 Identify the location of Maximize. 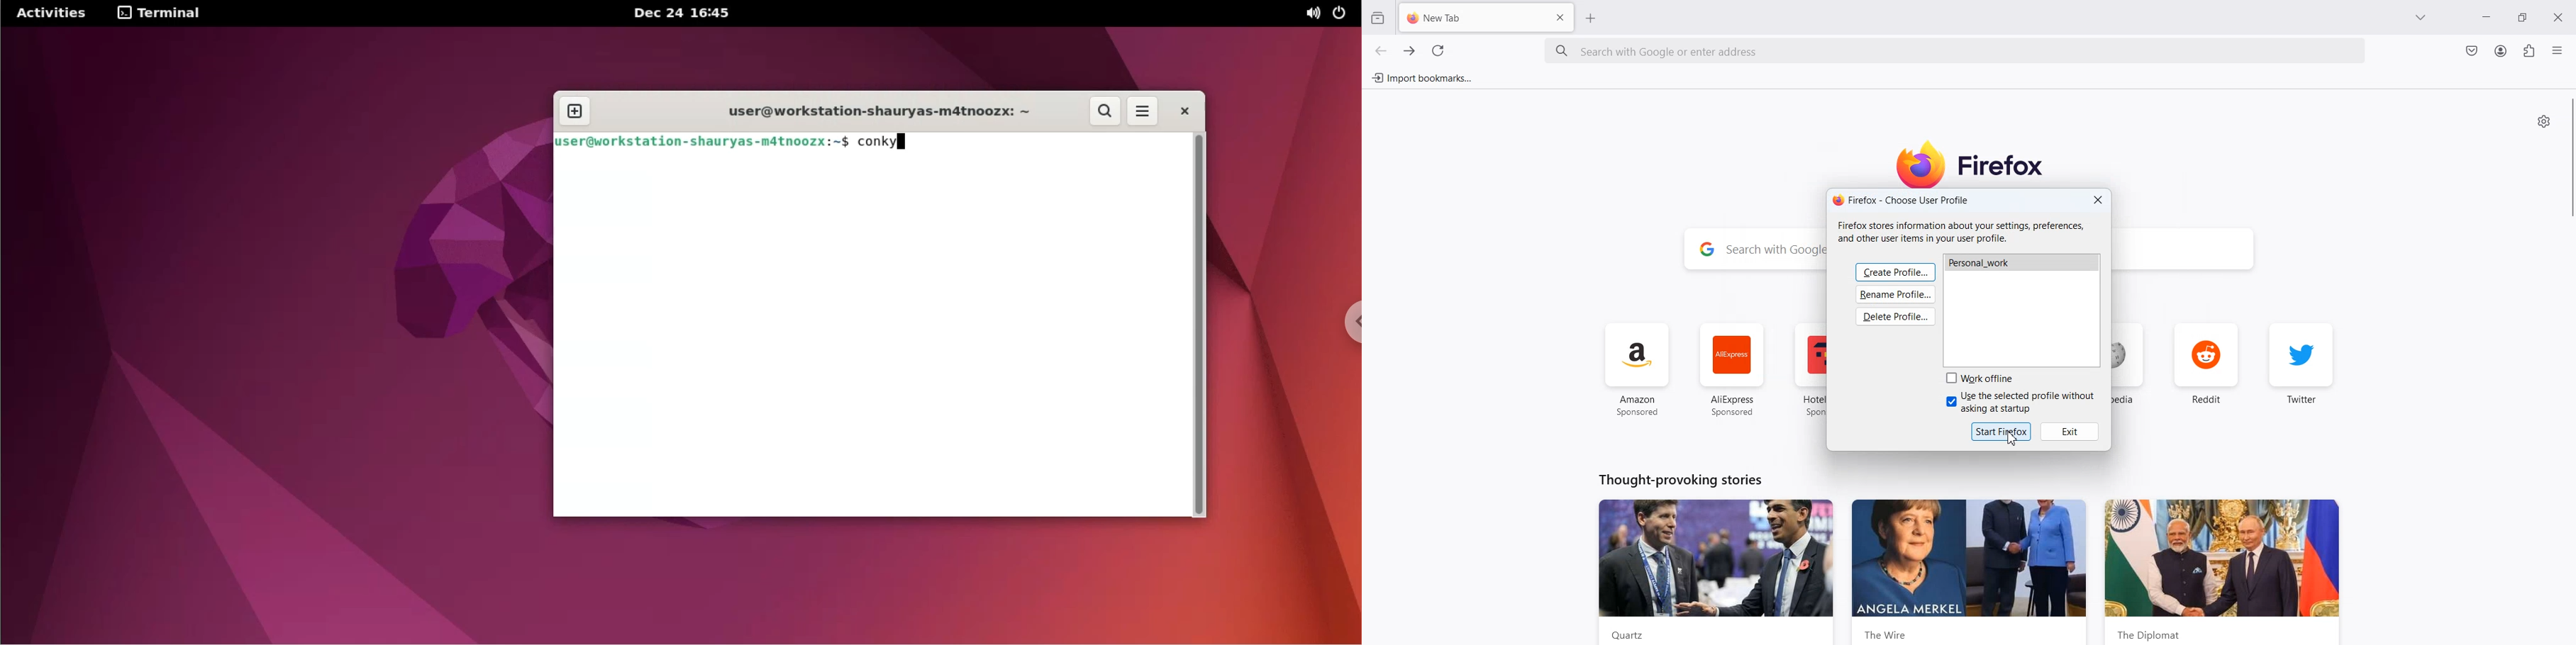
(2525, 18).